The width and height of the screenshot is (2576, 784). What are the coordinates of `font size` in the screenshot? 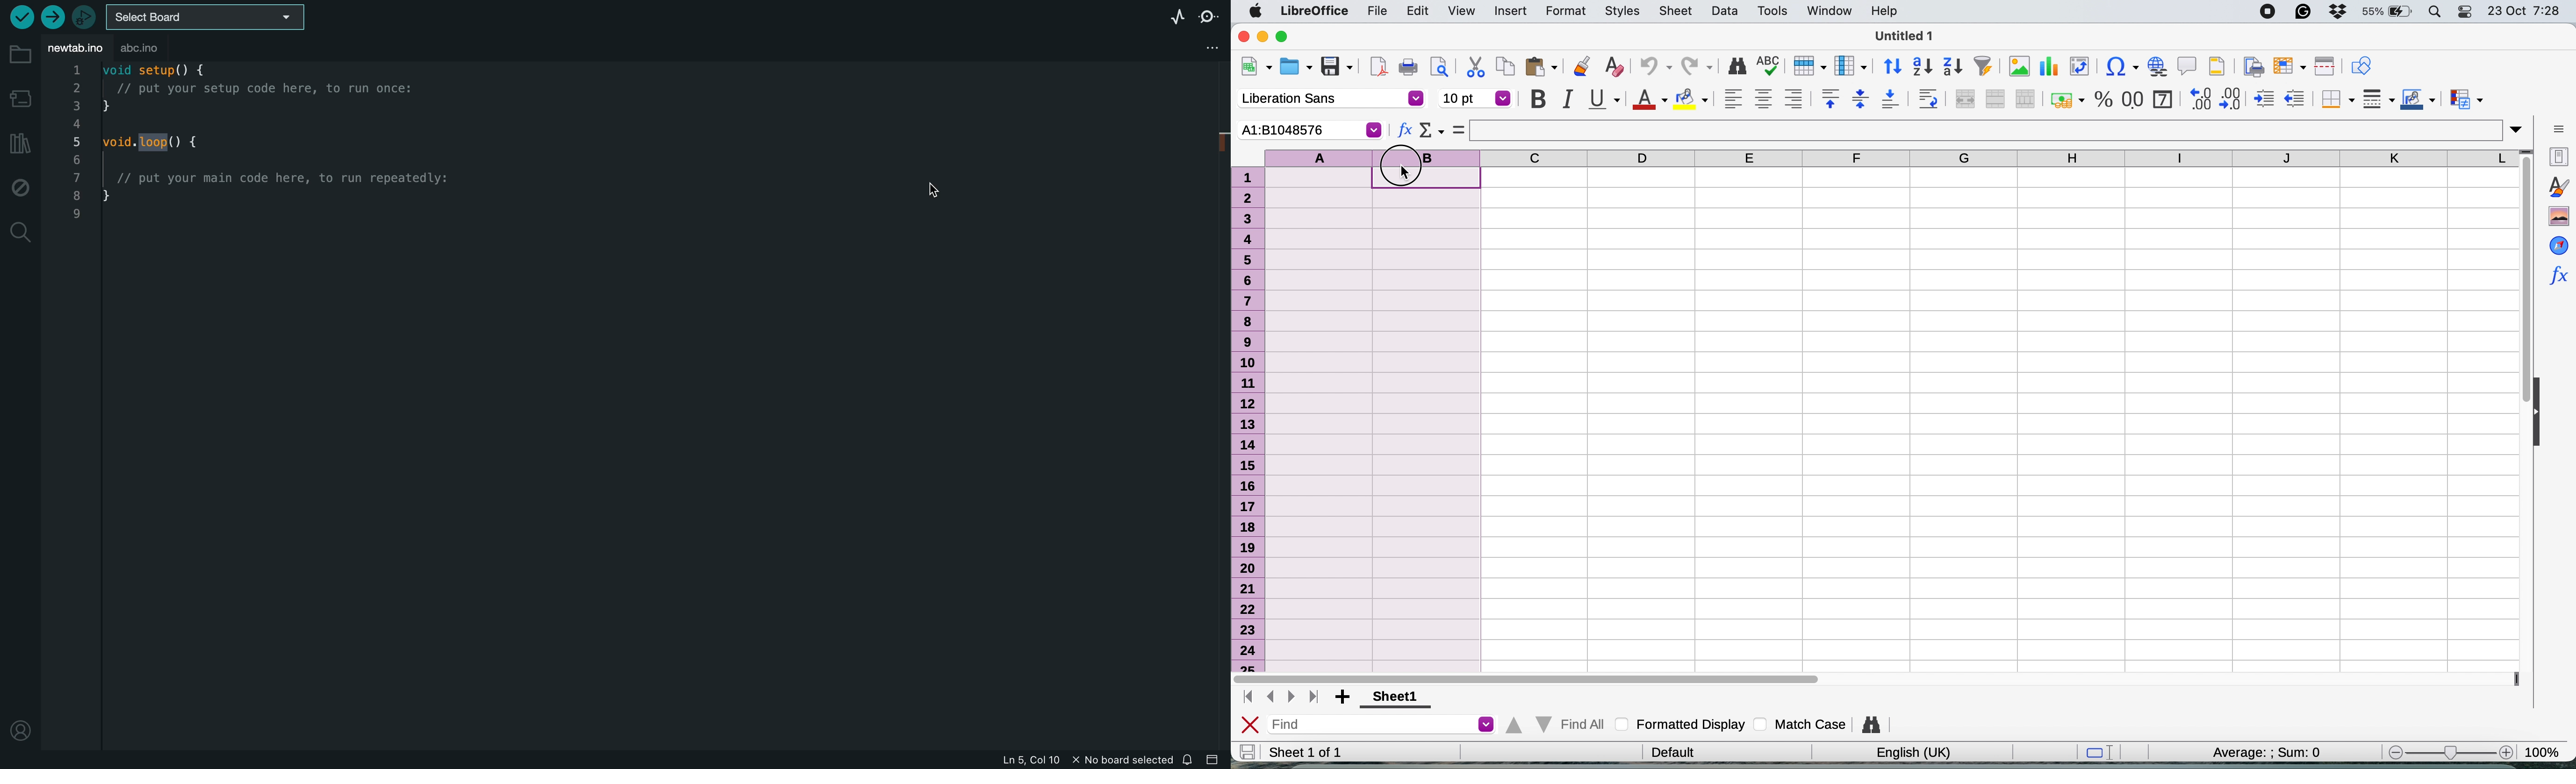 It's located at (1475, 98).